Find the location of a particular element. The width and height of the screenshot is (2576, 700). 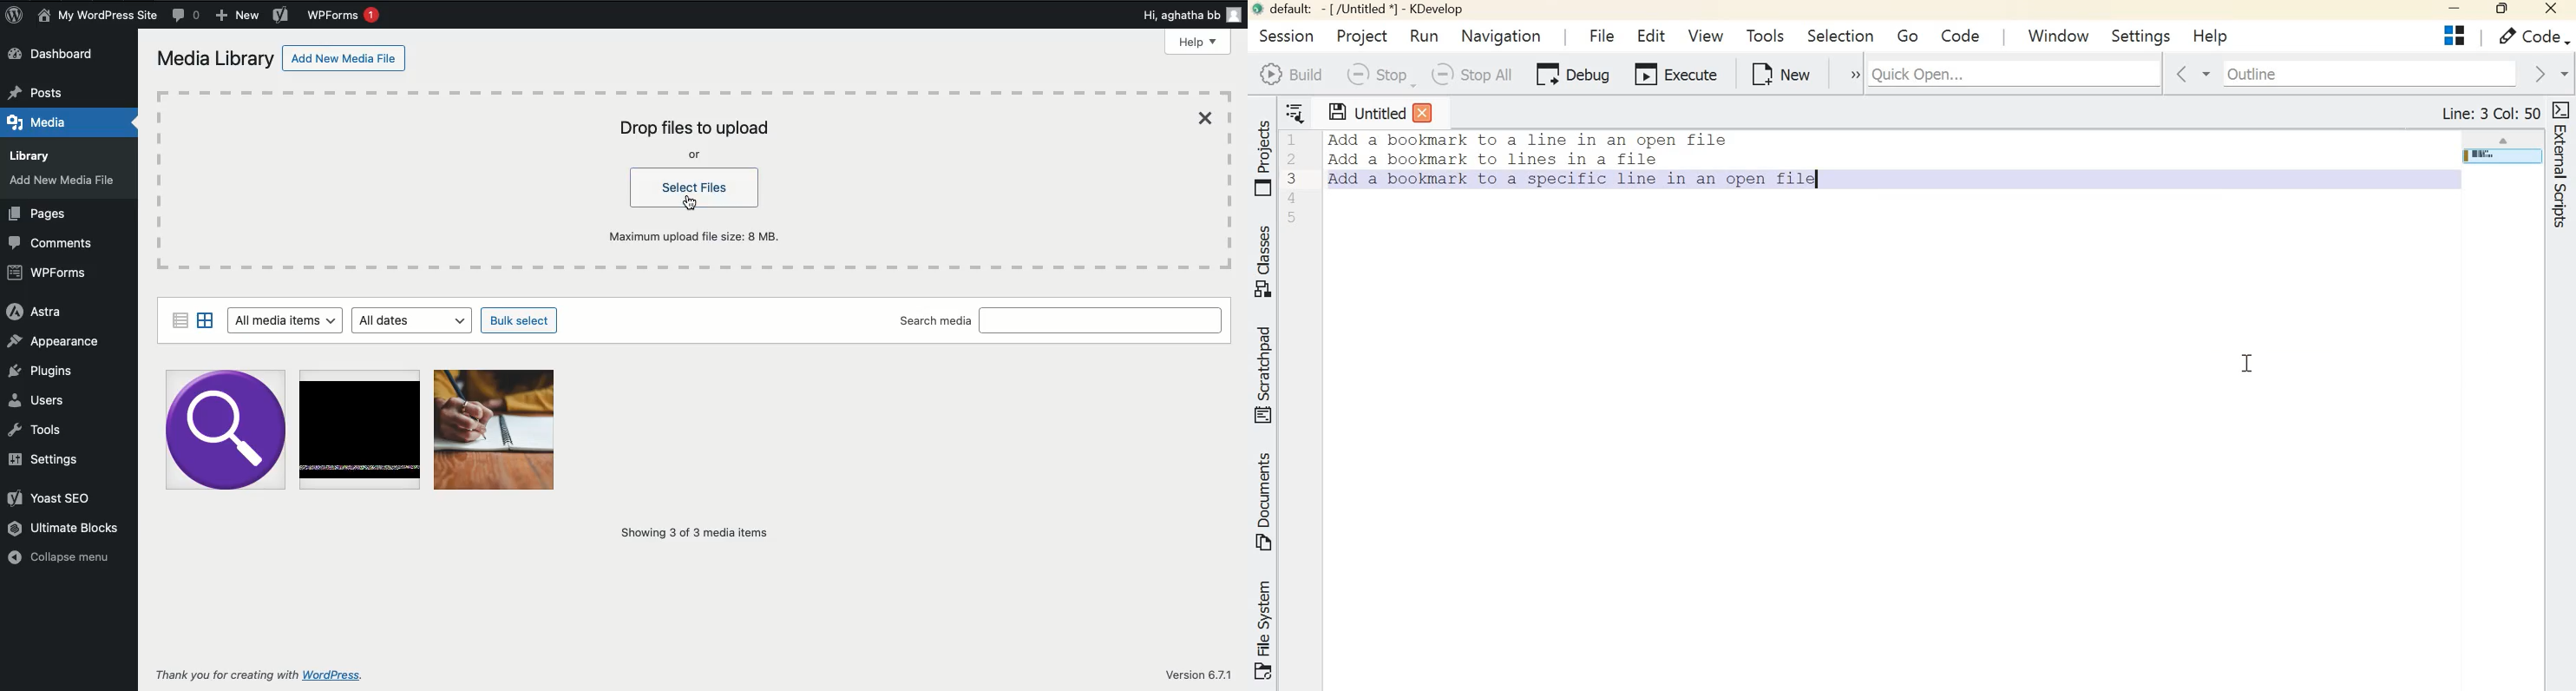

Select filtes is located at coordinates (697, 188).